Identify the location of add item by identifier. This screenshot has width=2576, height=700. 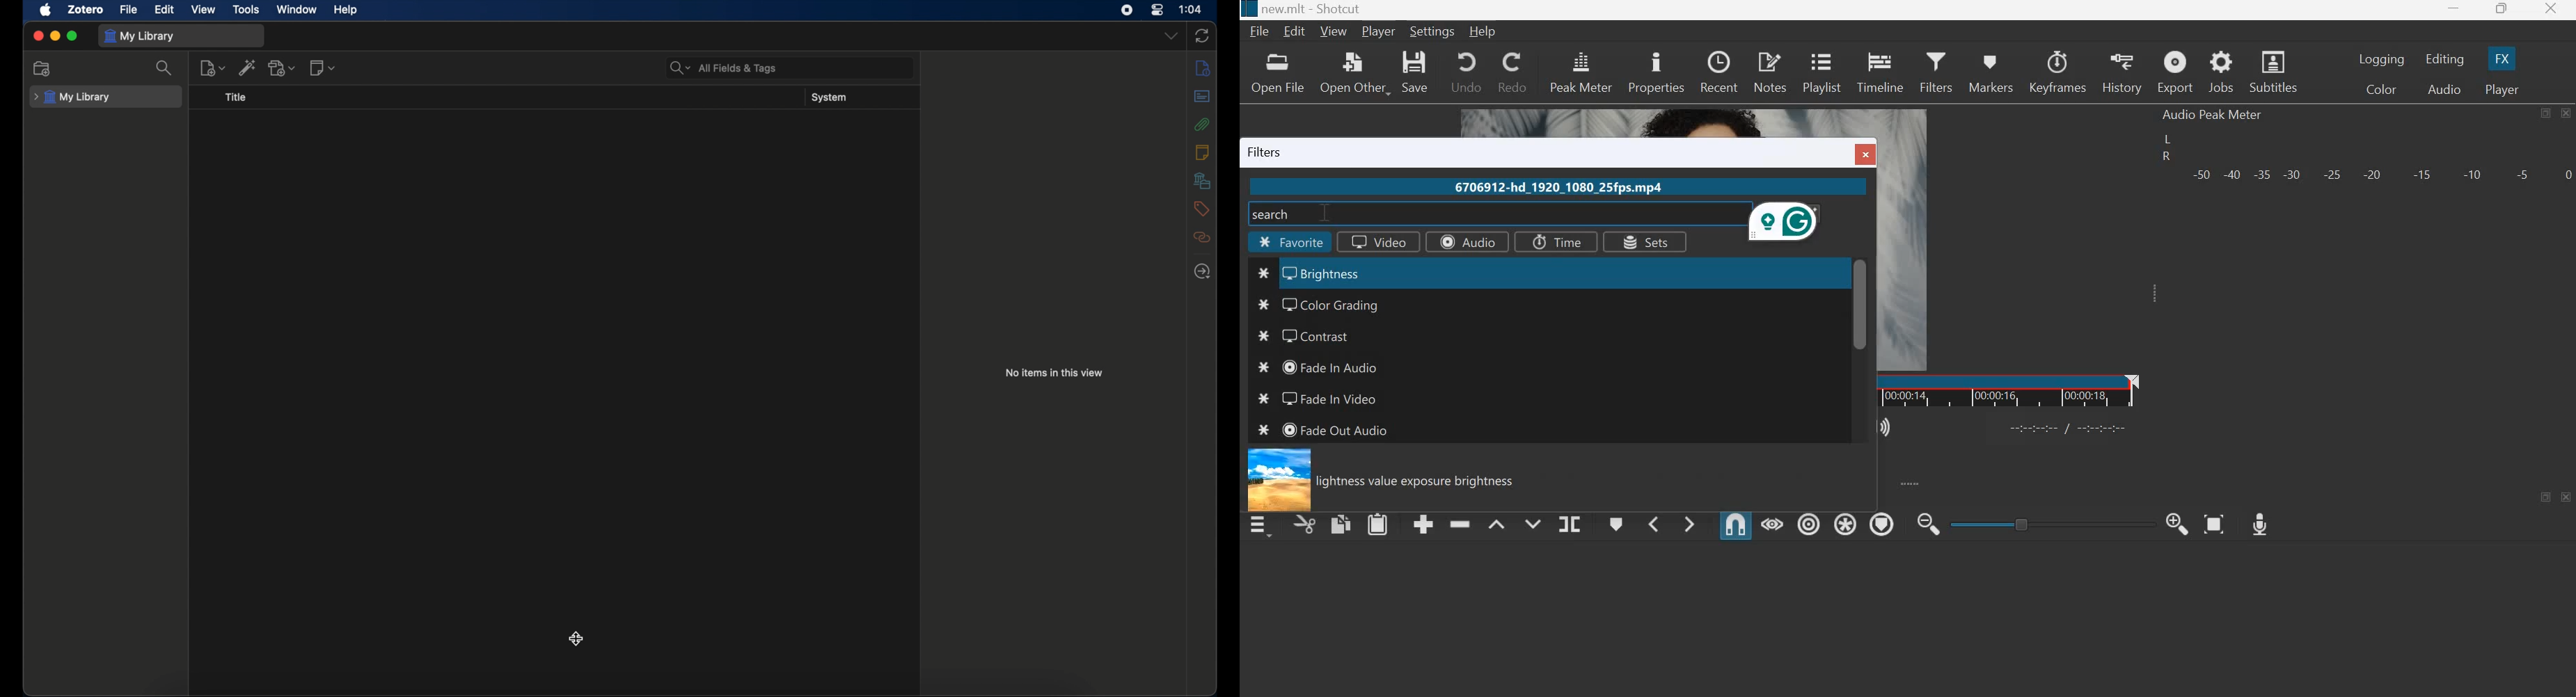
(248, 67).